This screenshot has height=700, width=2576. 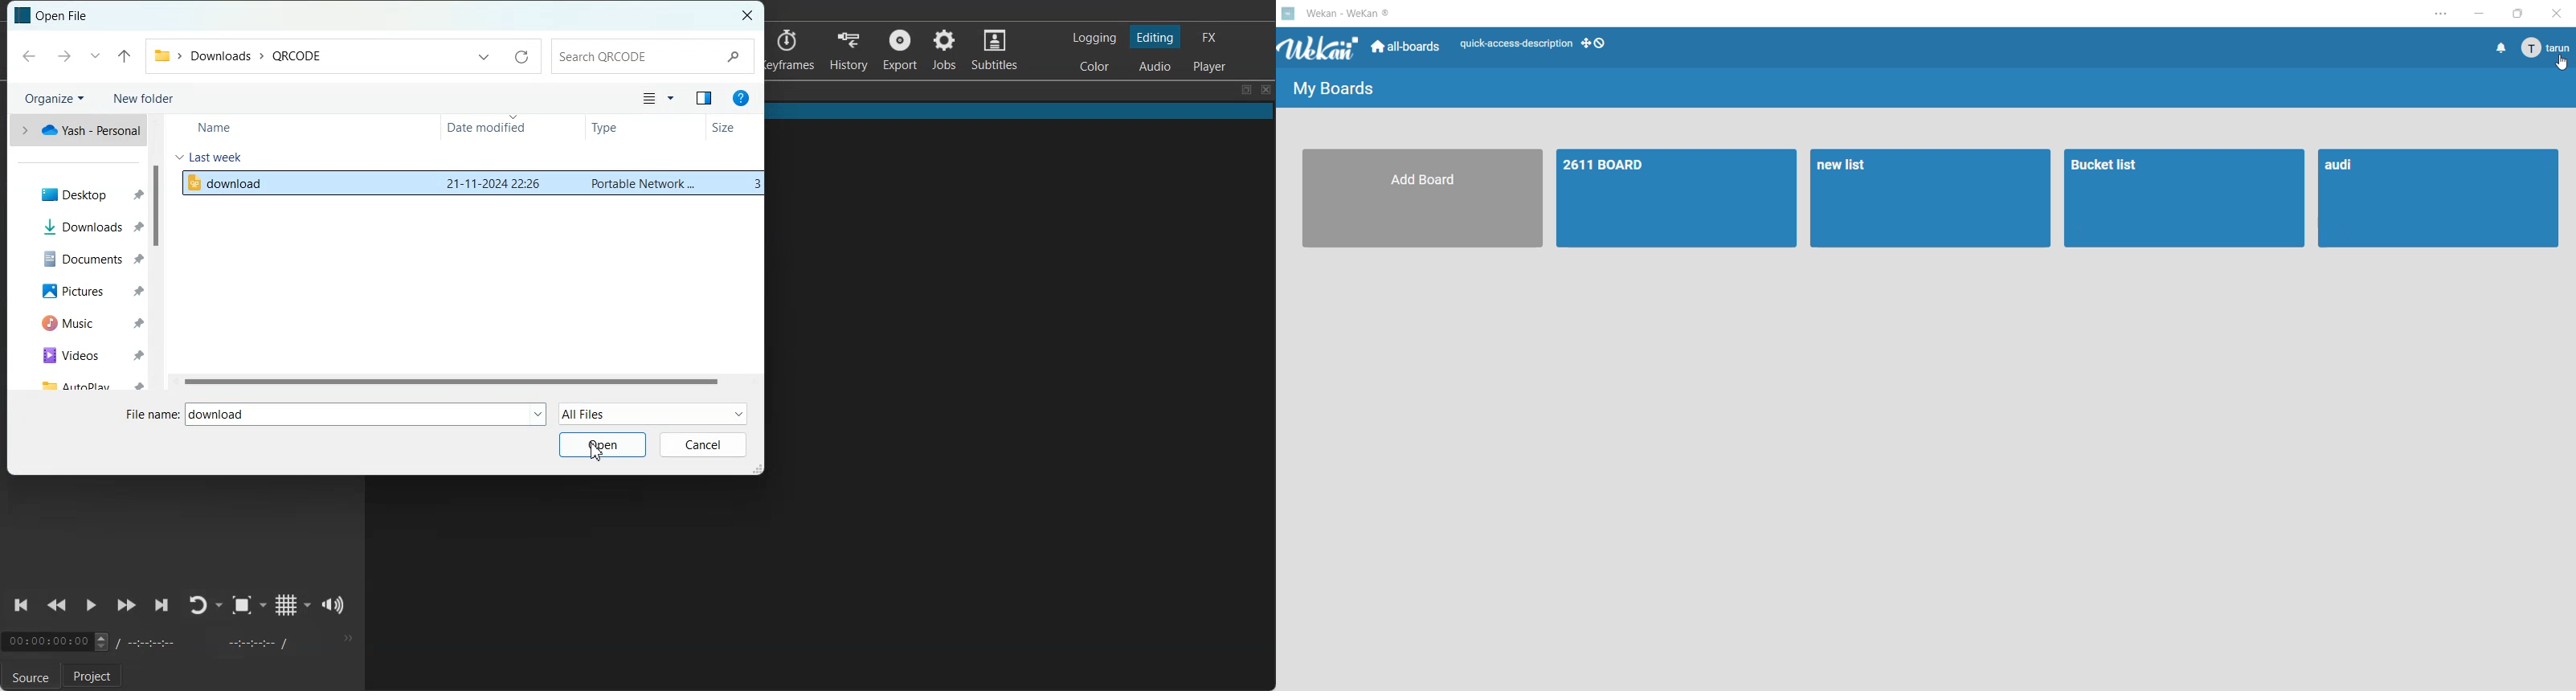 What do you see at coordinates (1321, 46) in the screenshot?
I see `Wekan` at bounding box center [1321, 46].